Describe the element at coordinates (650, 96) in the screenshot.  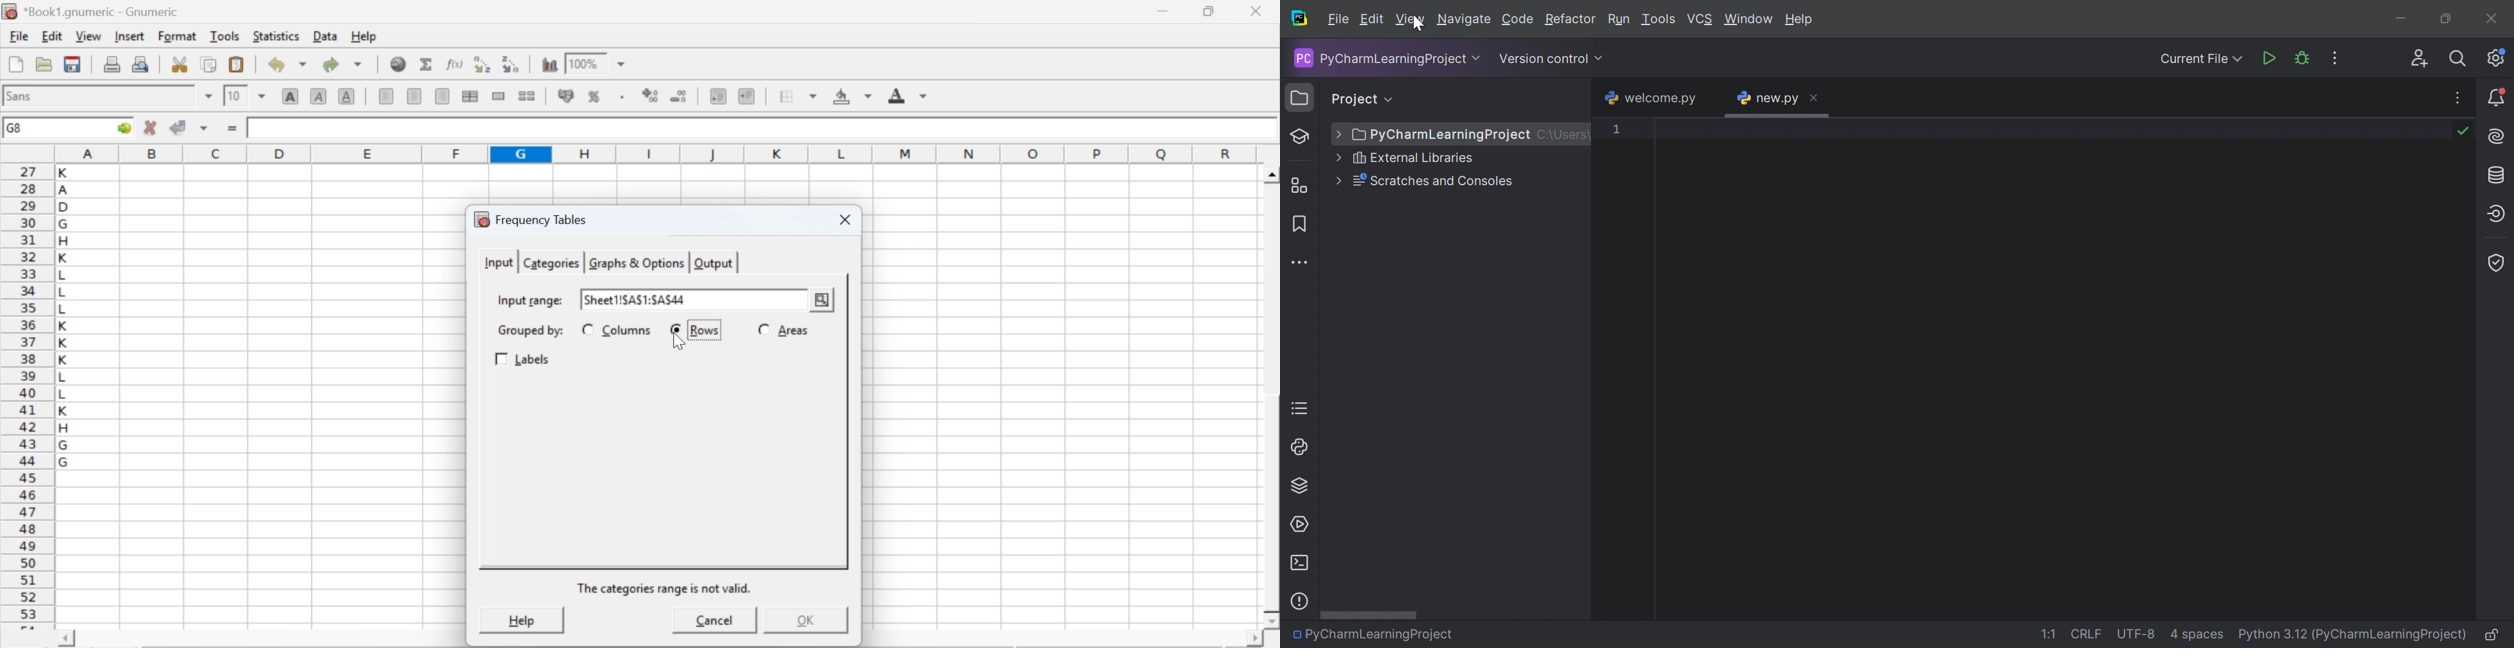
I see `decrease number of decimals displayed` at that location.